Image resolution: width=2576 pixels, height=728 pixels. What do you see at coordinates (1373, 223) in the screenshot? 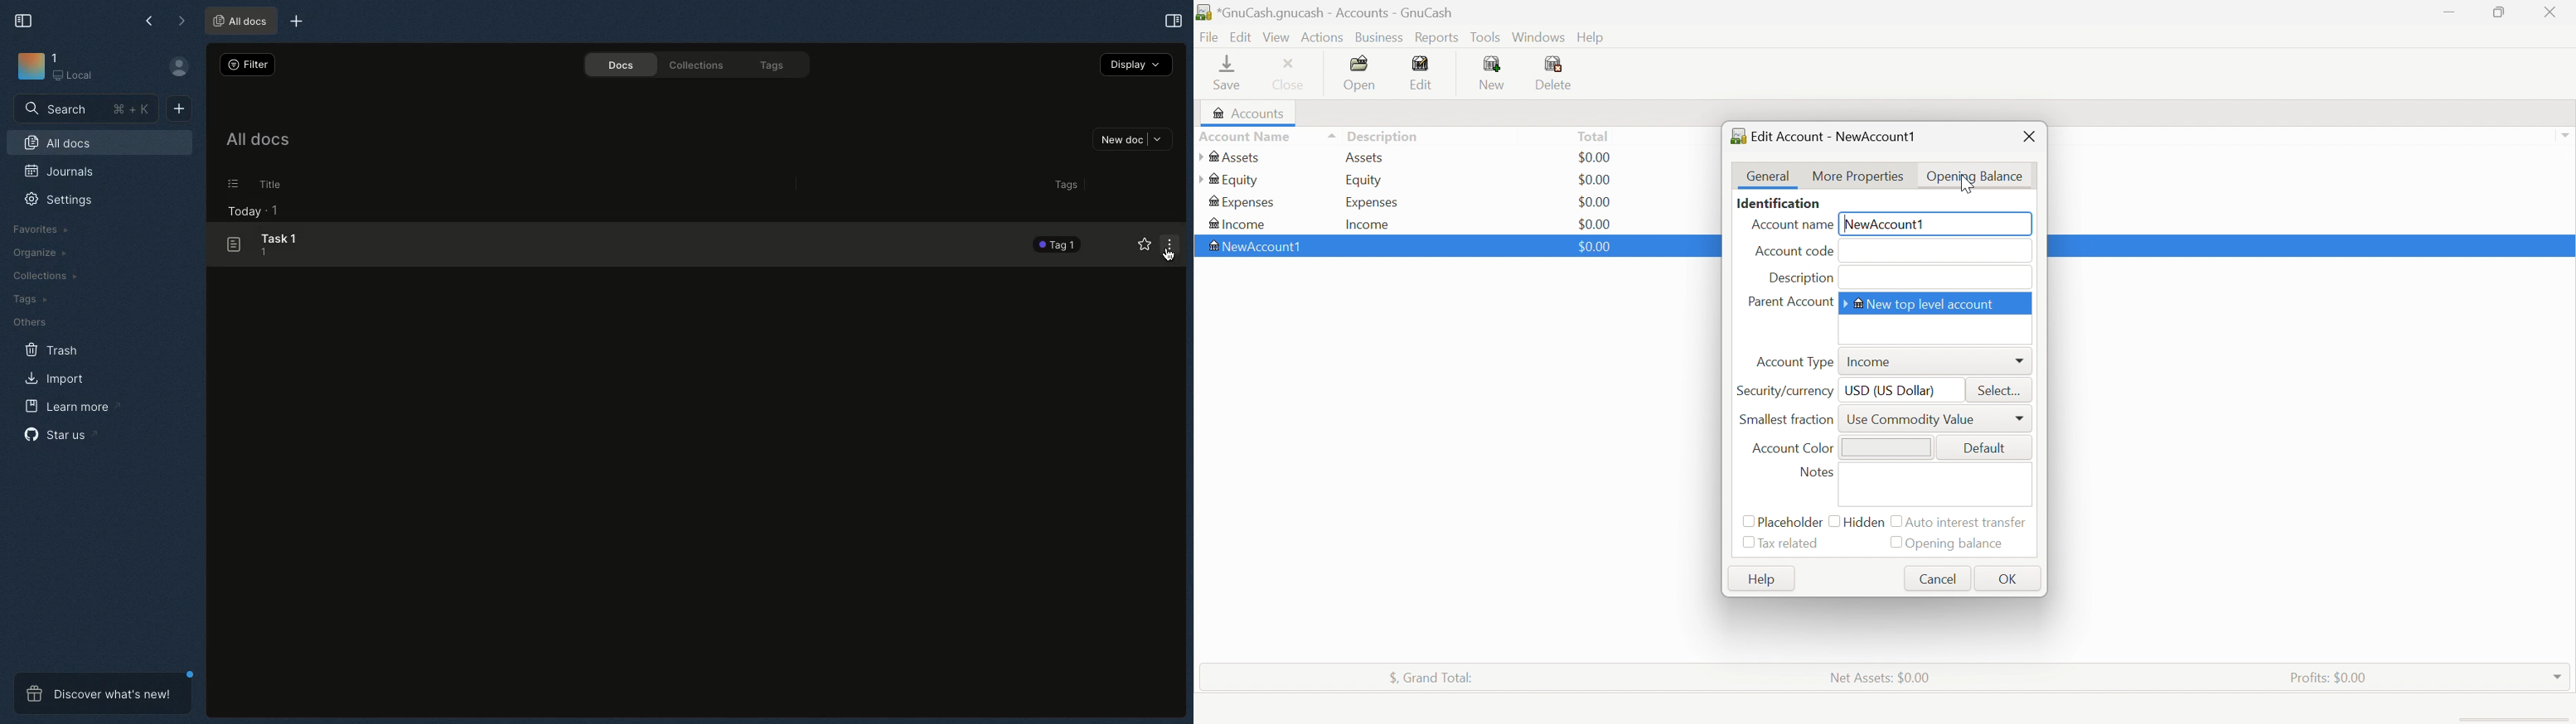
I see `Income` at bounding box center [1373, 223].